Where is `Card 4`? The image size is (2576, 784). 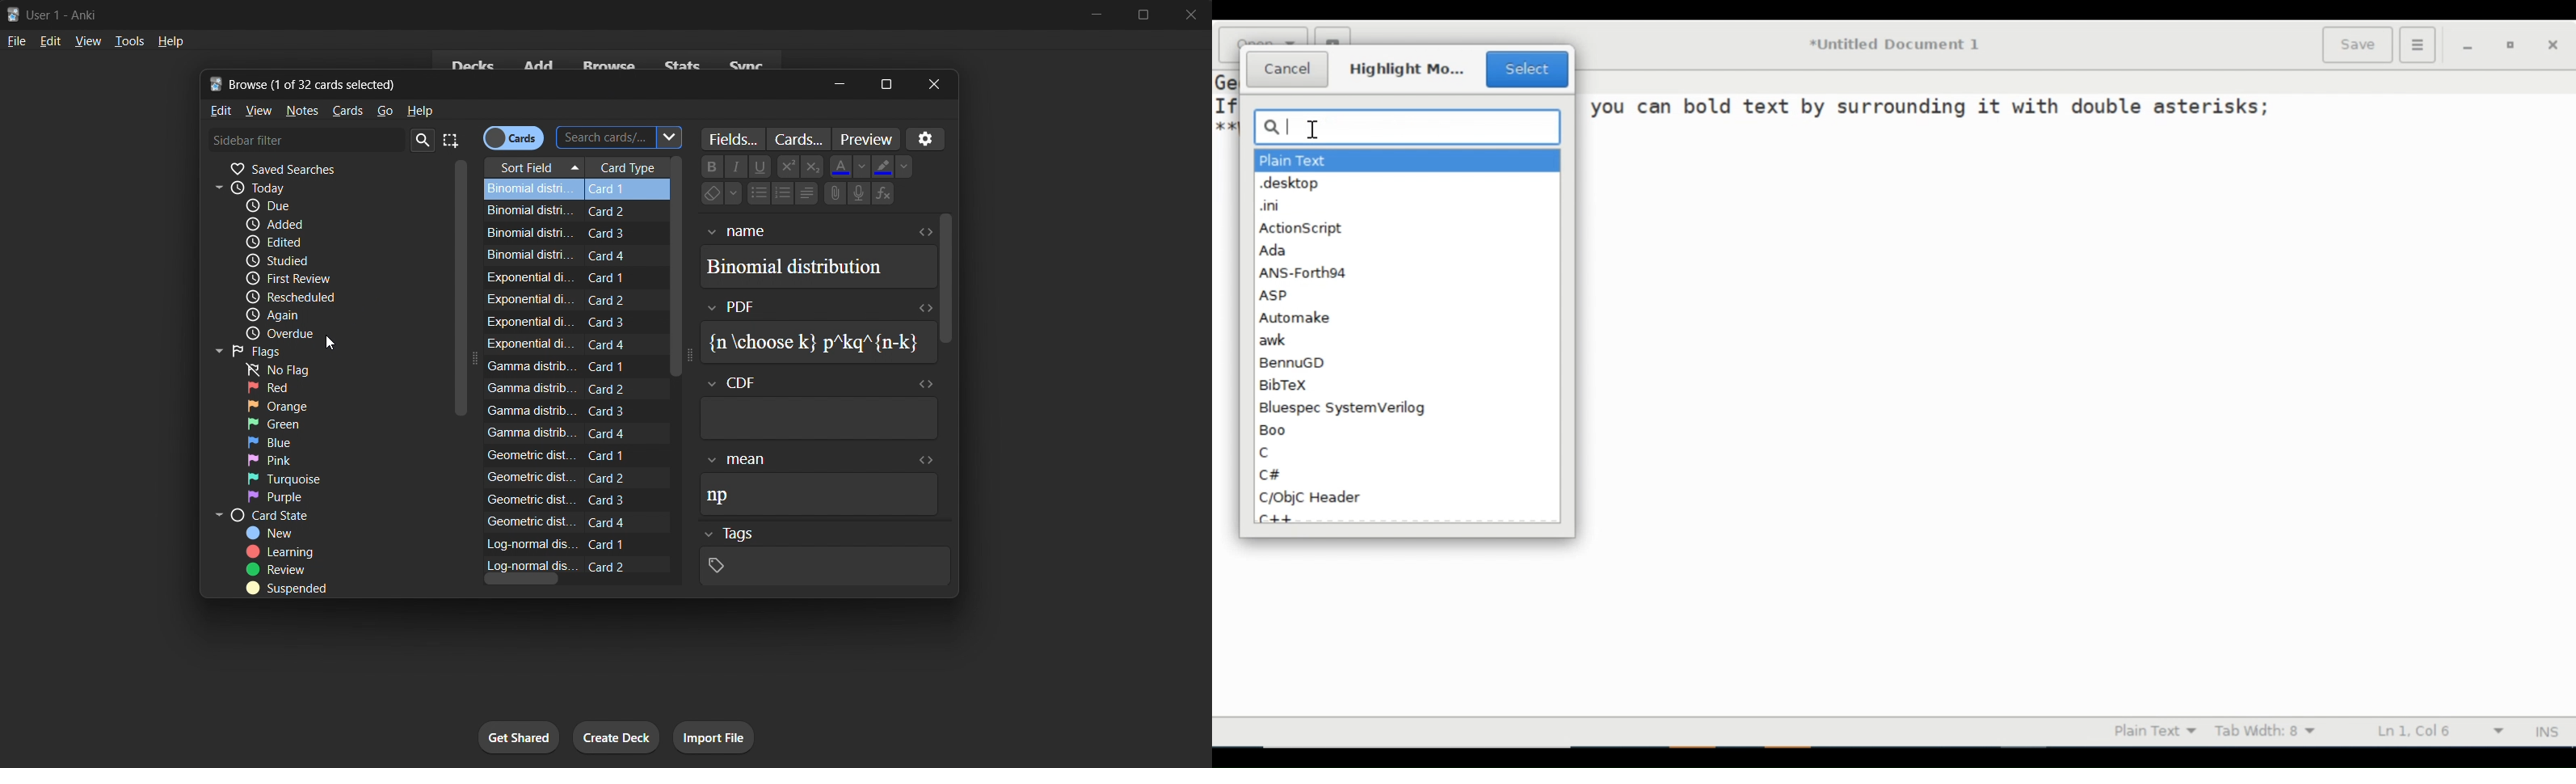
Card 4 is located at coordinates (621, 346).